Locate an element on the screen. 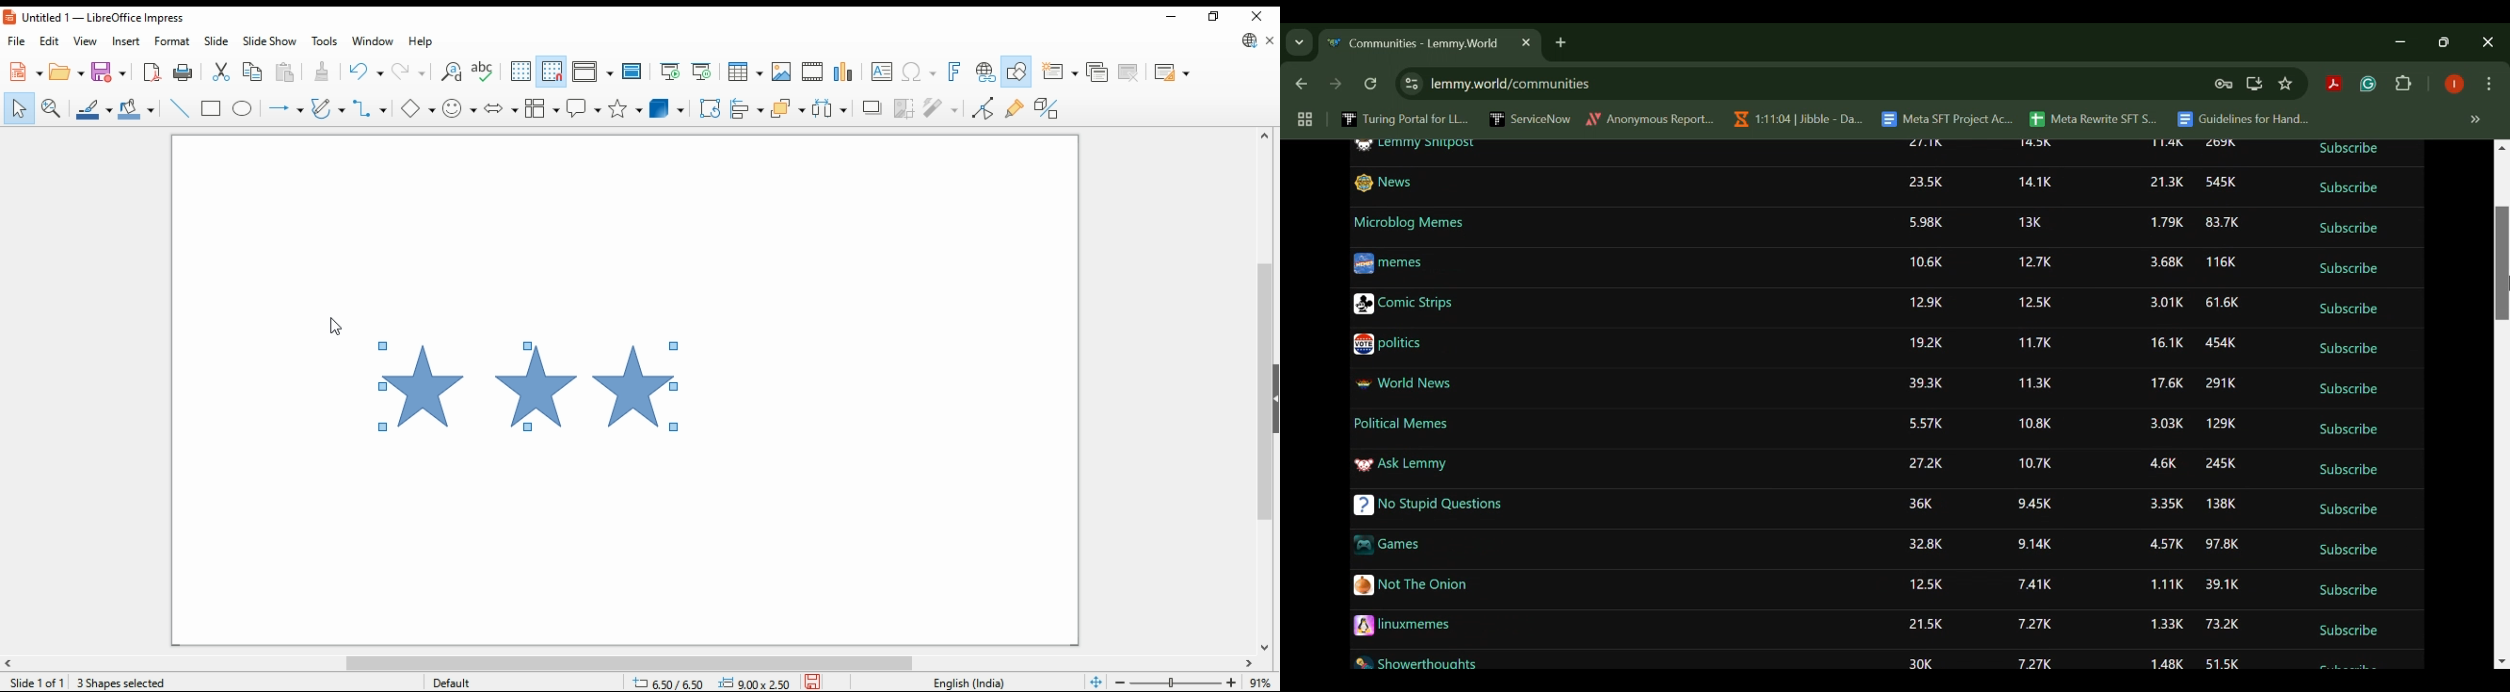 Image resolution: width=2520 pixels, height=700 pixels. Comic Strips is located at coordinates (1401, 305).